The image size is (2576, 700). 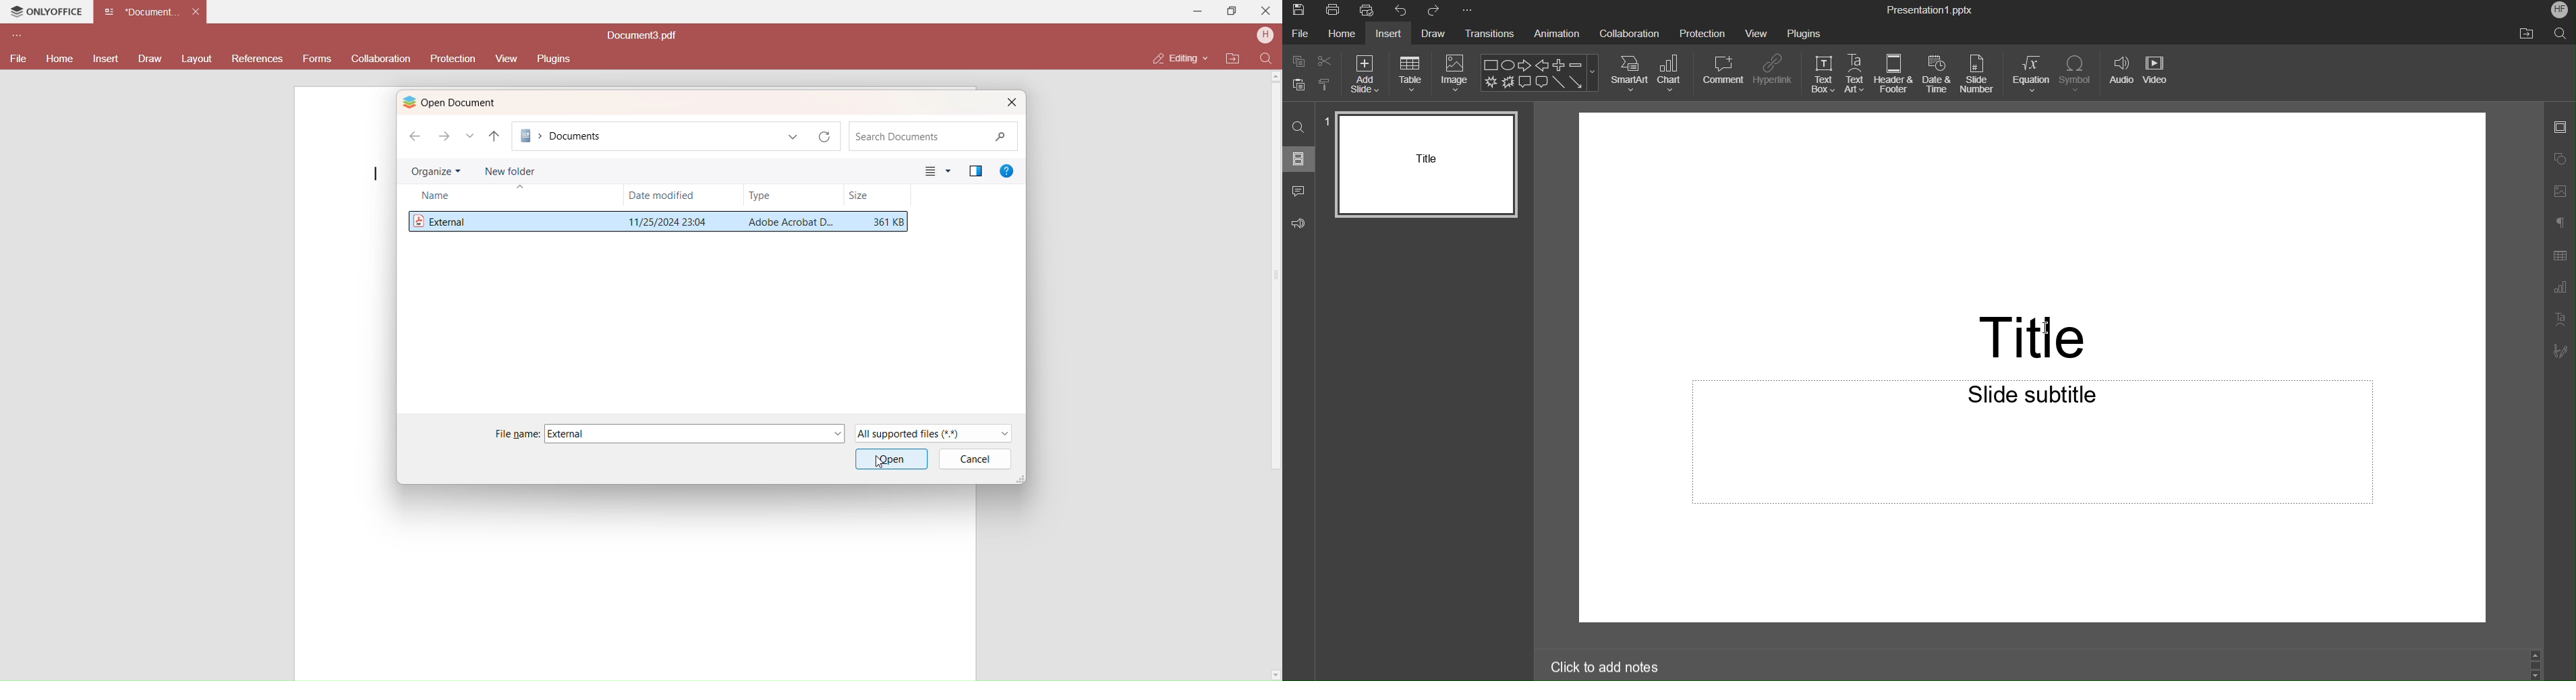 I want to click on Customize Toolbar, so click(x=15, y=37).